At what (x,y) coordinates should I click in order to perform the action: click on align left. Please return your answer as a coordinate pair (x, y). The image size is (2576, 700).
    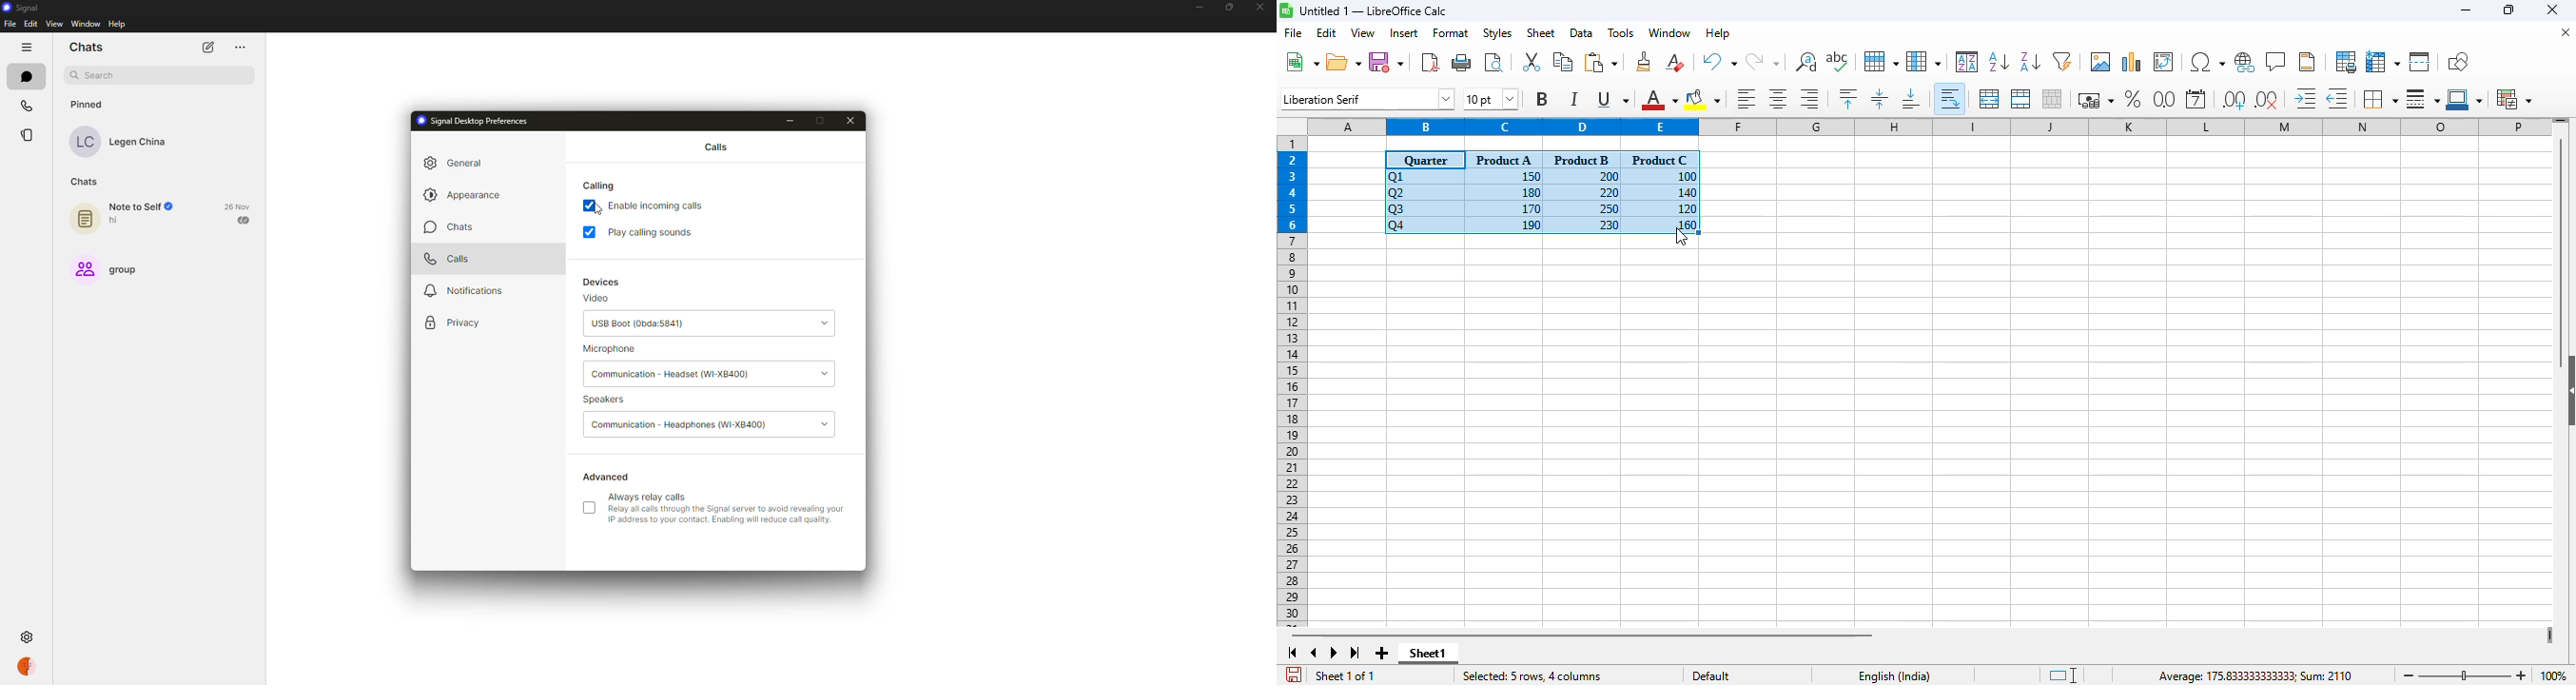
    Looking at the image, I should click on (1747, 98).